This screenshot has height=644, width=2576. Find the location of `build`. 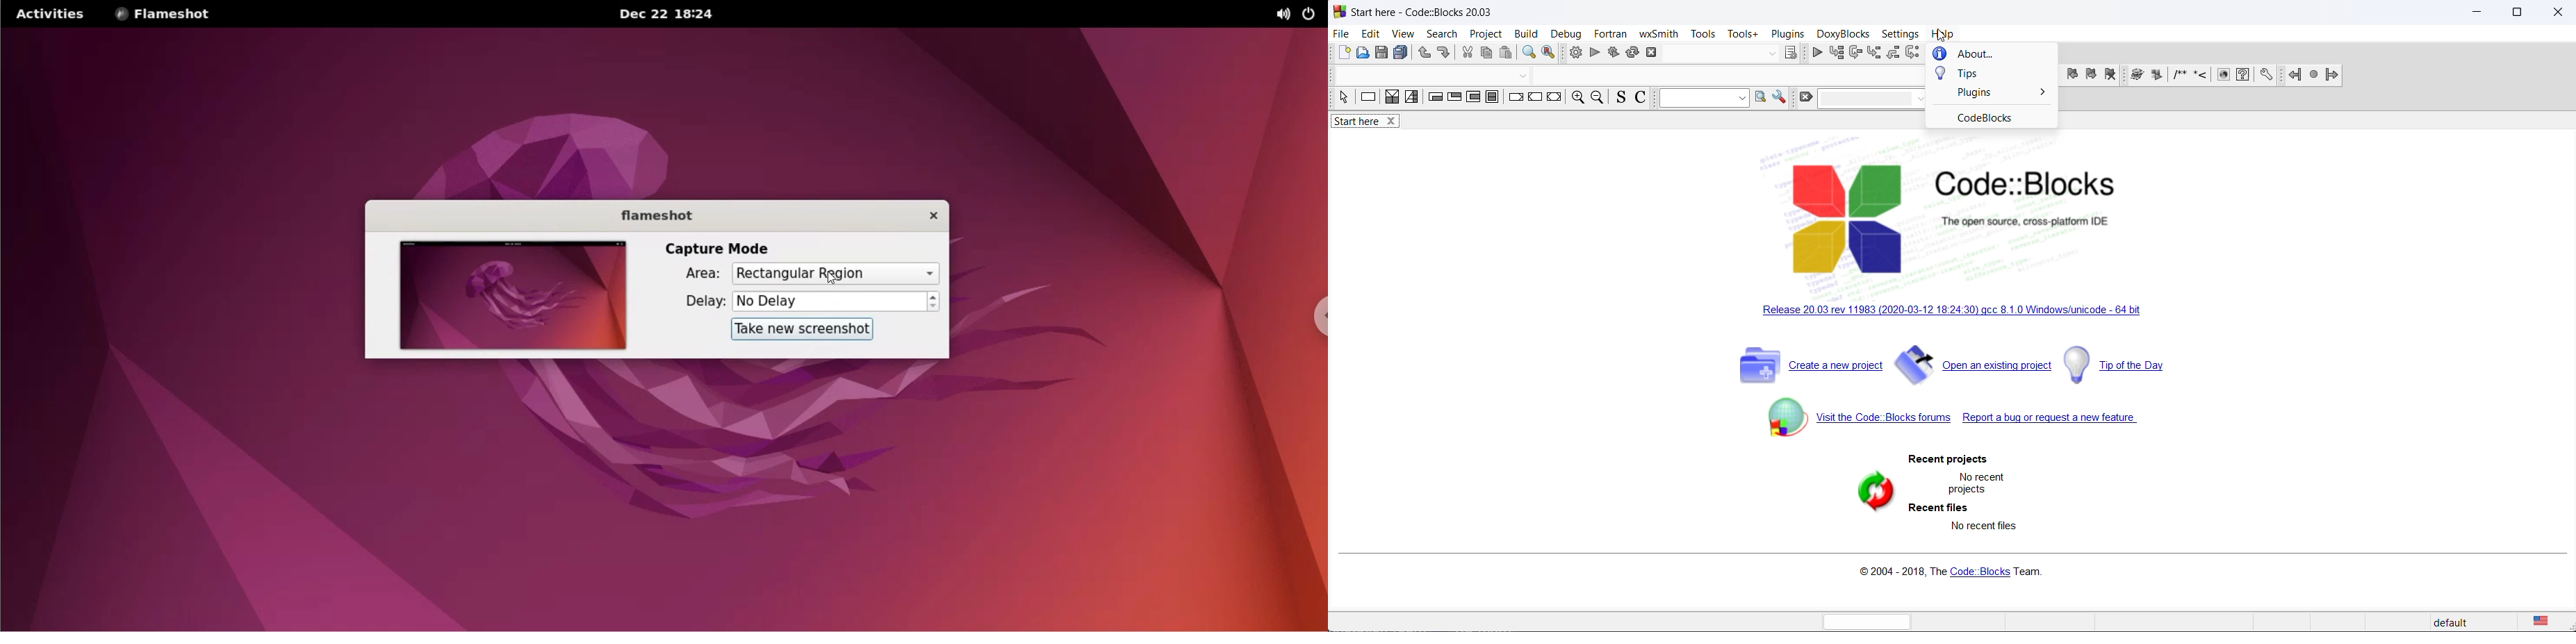

build is located at coordinates (1575, 53).